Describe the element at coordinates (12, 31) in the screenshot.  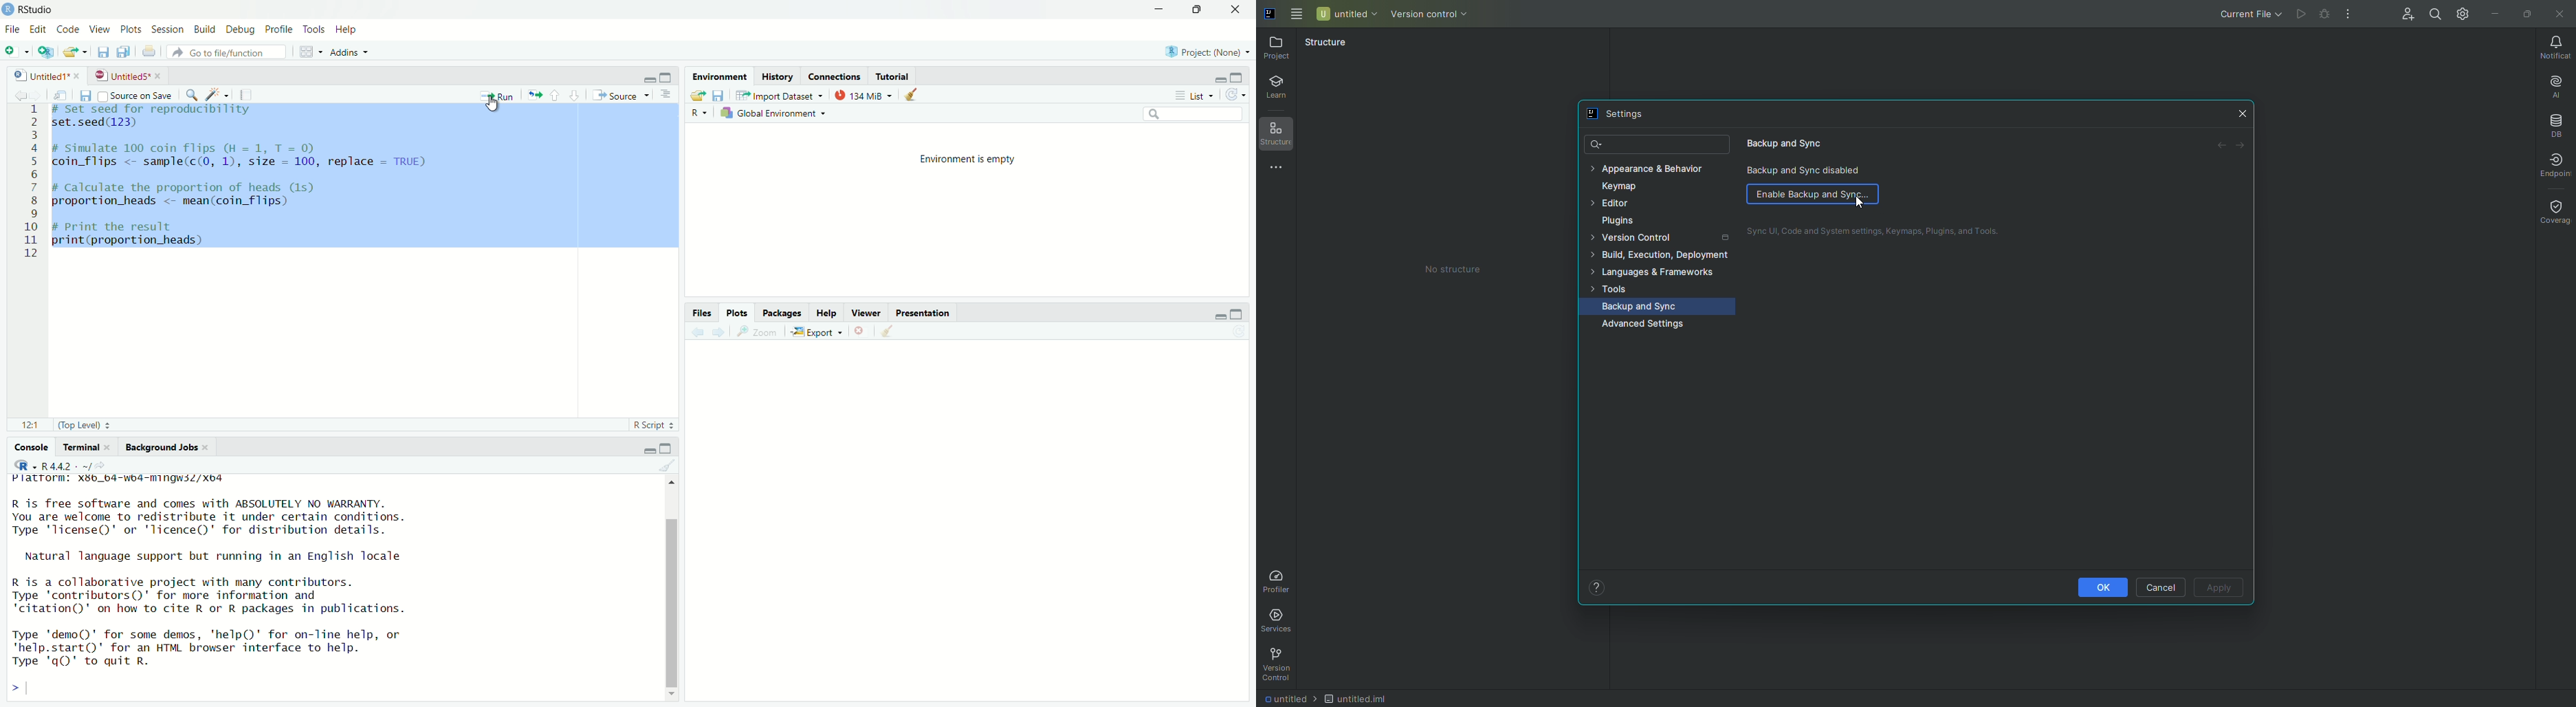
I see `file` at that location.